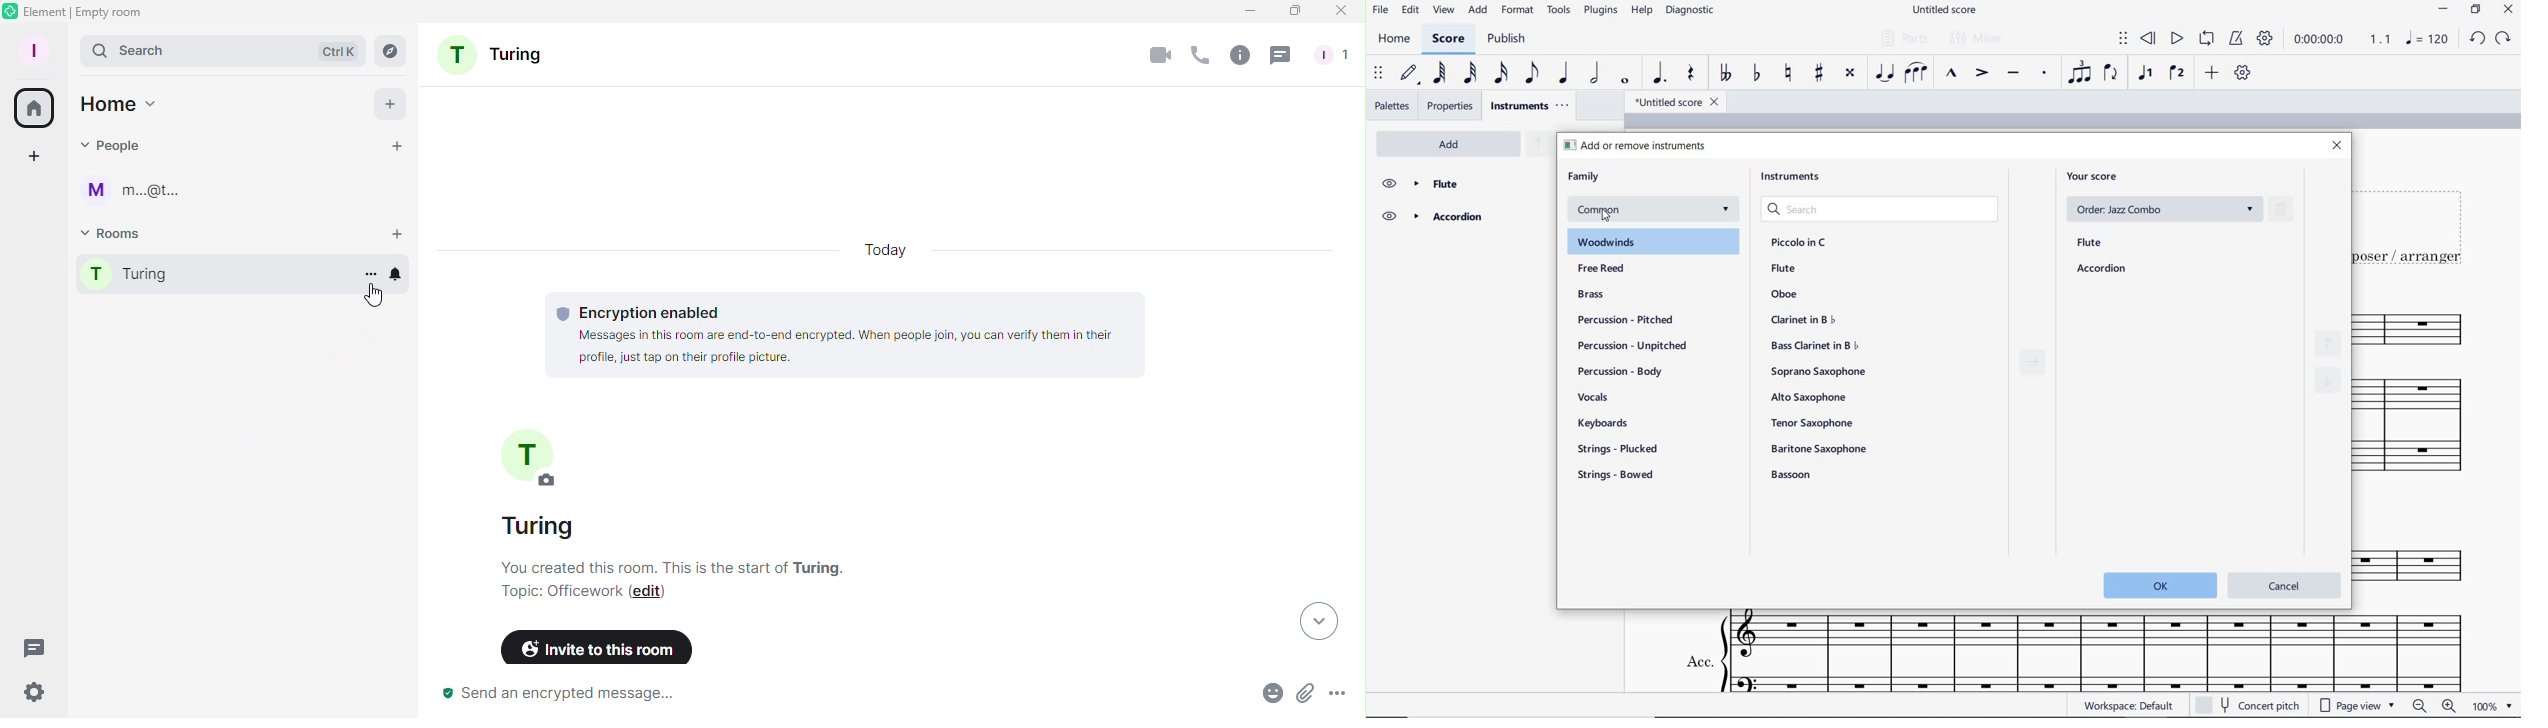 Image resolution: width=2548 pixels, height=728 pixels. I want to click on Room, so click(193, 278).